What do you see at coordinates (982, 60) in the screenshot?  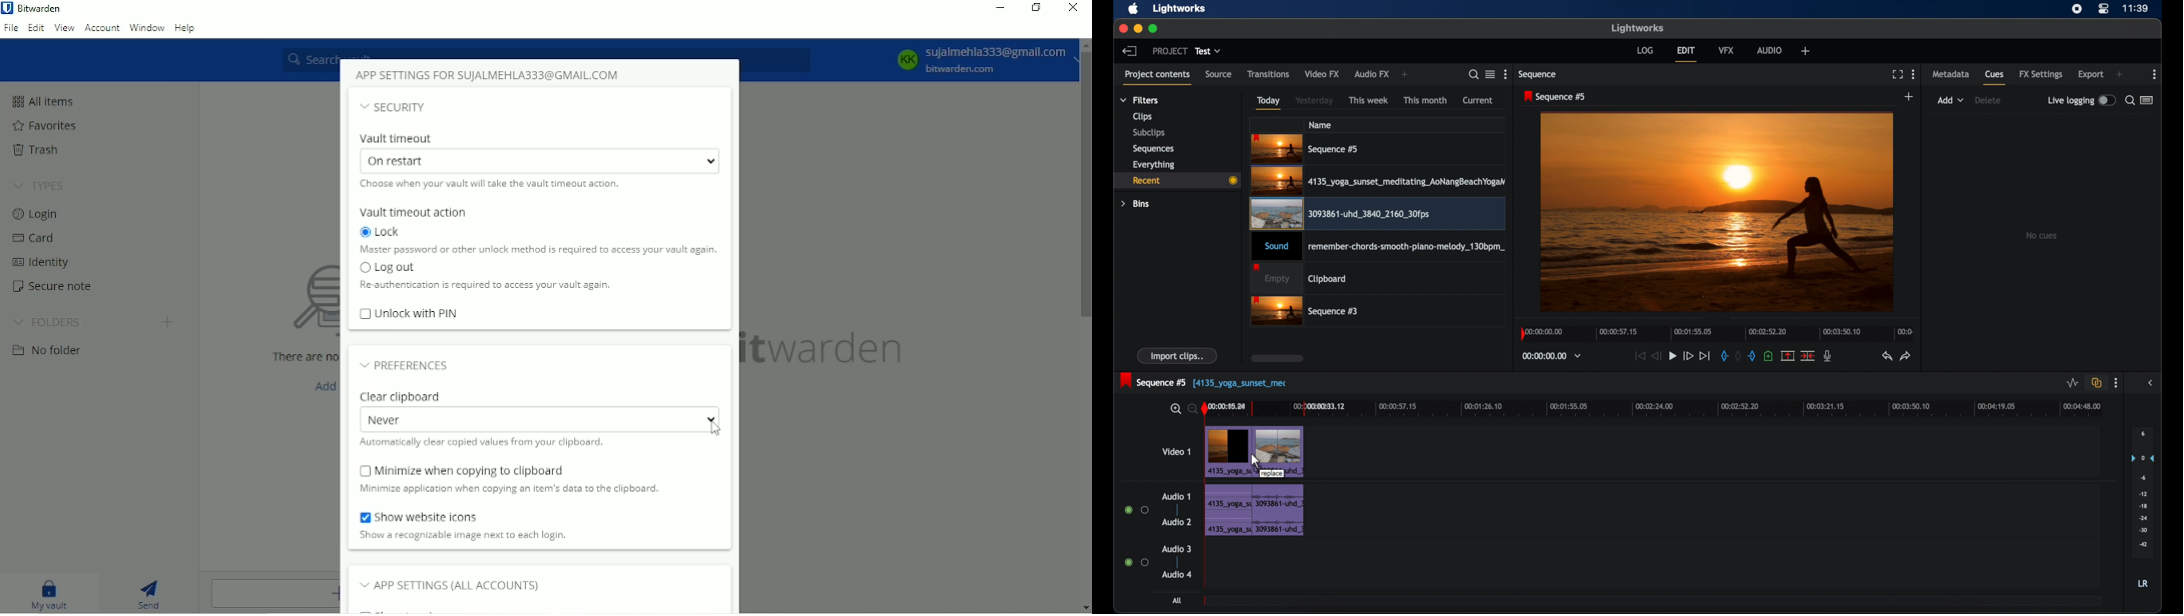 I see `KK Sujalmehla333@gmail.com      bitwarden.com` at bounding box center [982, 60].